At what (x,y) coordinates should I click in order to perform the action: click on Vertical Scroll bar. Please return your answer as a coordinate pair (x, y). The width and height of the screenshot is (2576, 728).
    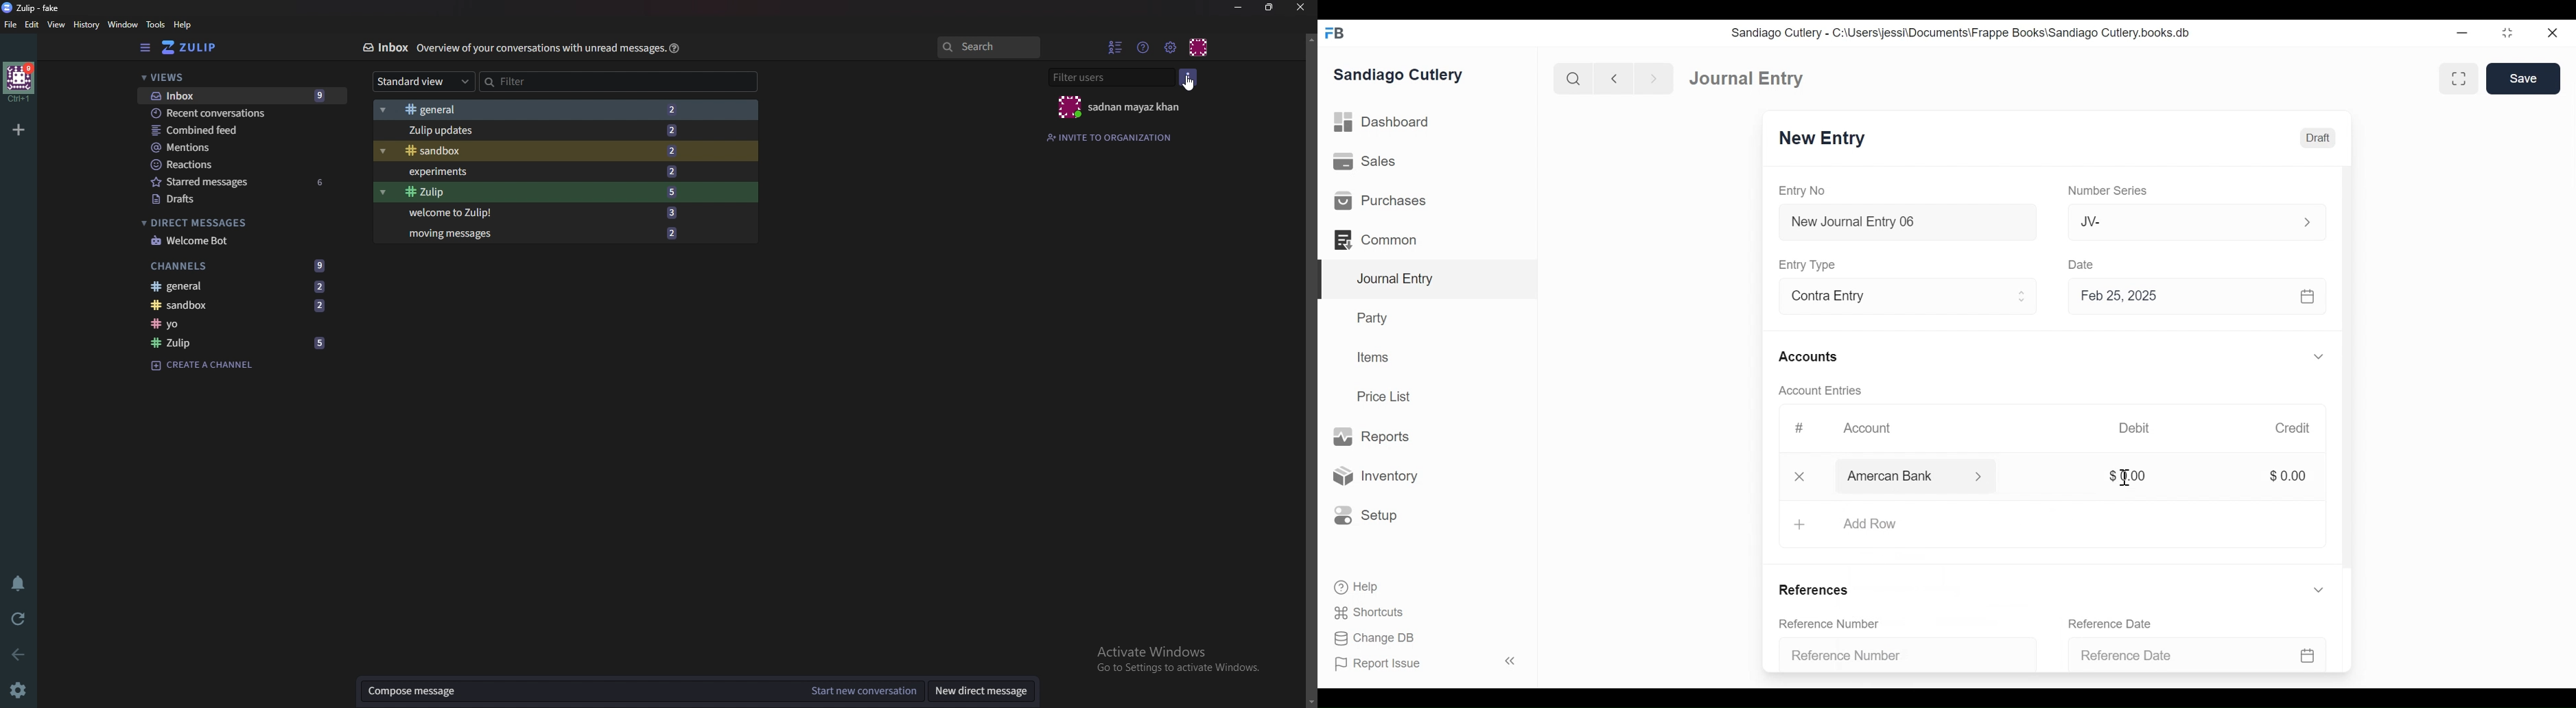
    Looking at the image, I should click on (2349, 372).